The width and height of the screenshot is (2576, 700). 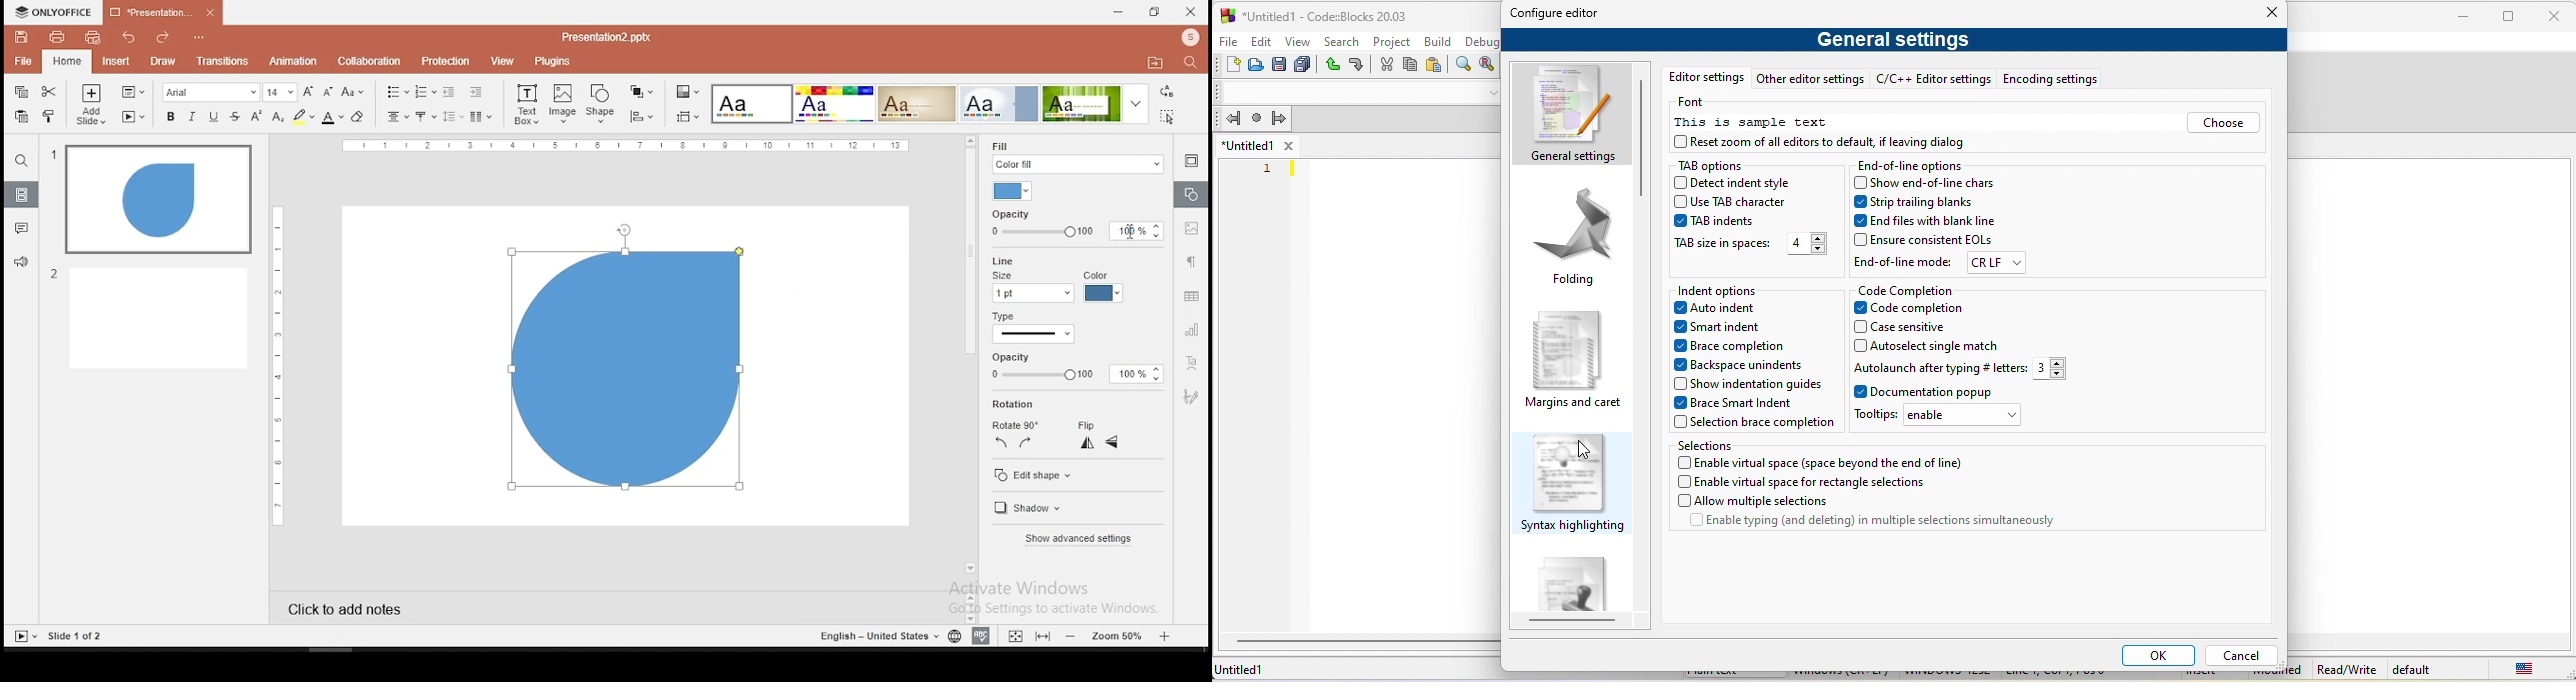 What do you see at coordinates (190, 117) in the screenshot?
I see `italics` at bounding box center [190, 117].